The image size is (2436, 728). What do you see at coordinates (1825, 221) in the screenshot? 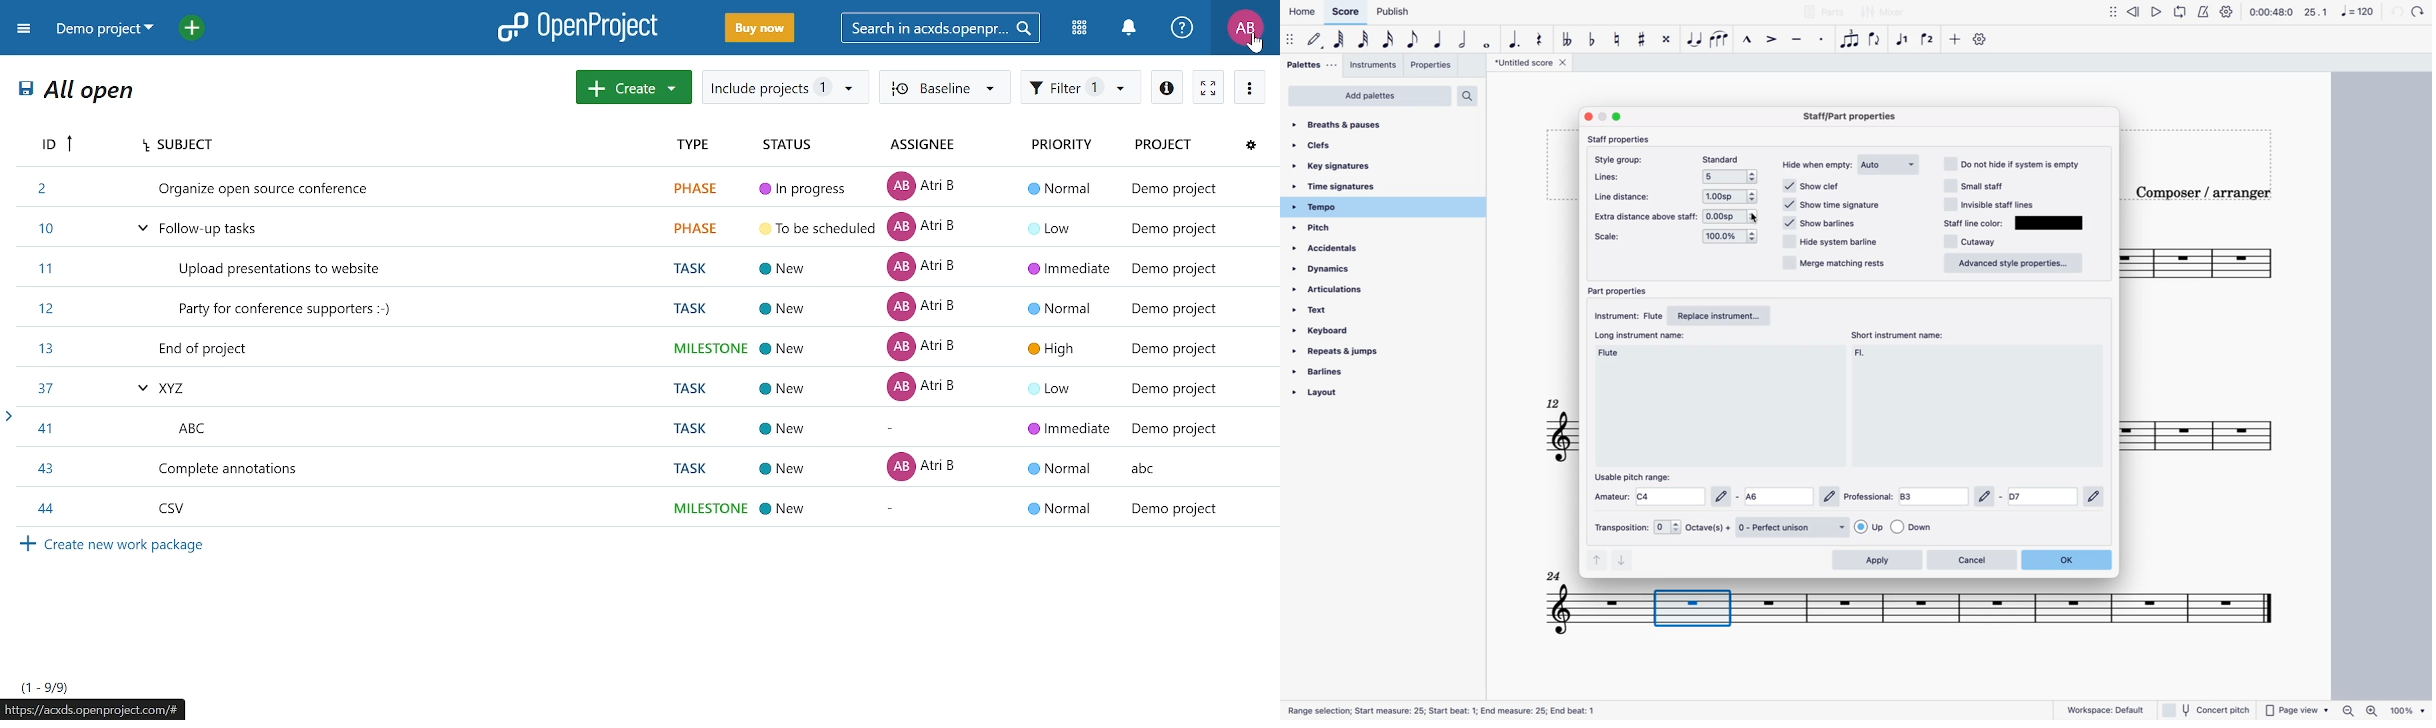
I see `show barlines ` at bounding box center [1825, 221].